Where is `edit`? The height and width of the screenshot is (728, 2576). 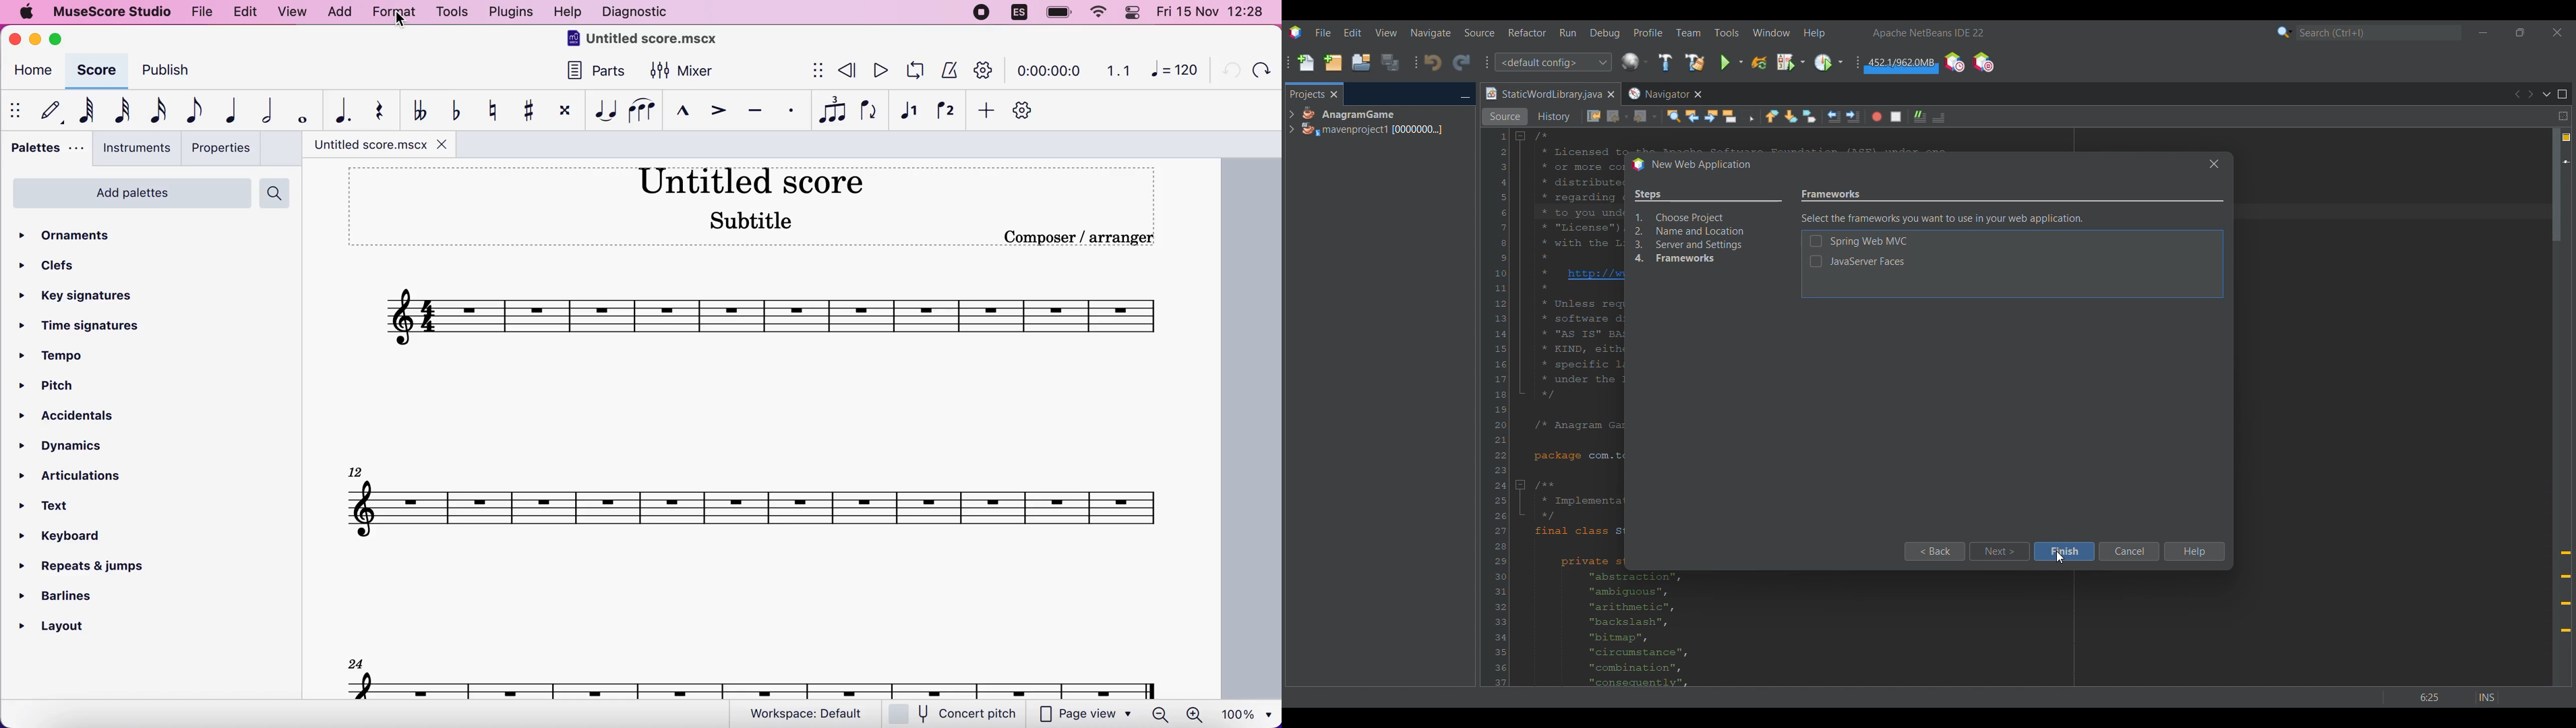
edit is located at coordinates (244, 12).